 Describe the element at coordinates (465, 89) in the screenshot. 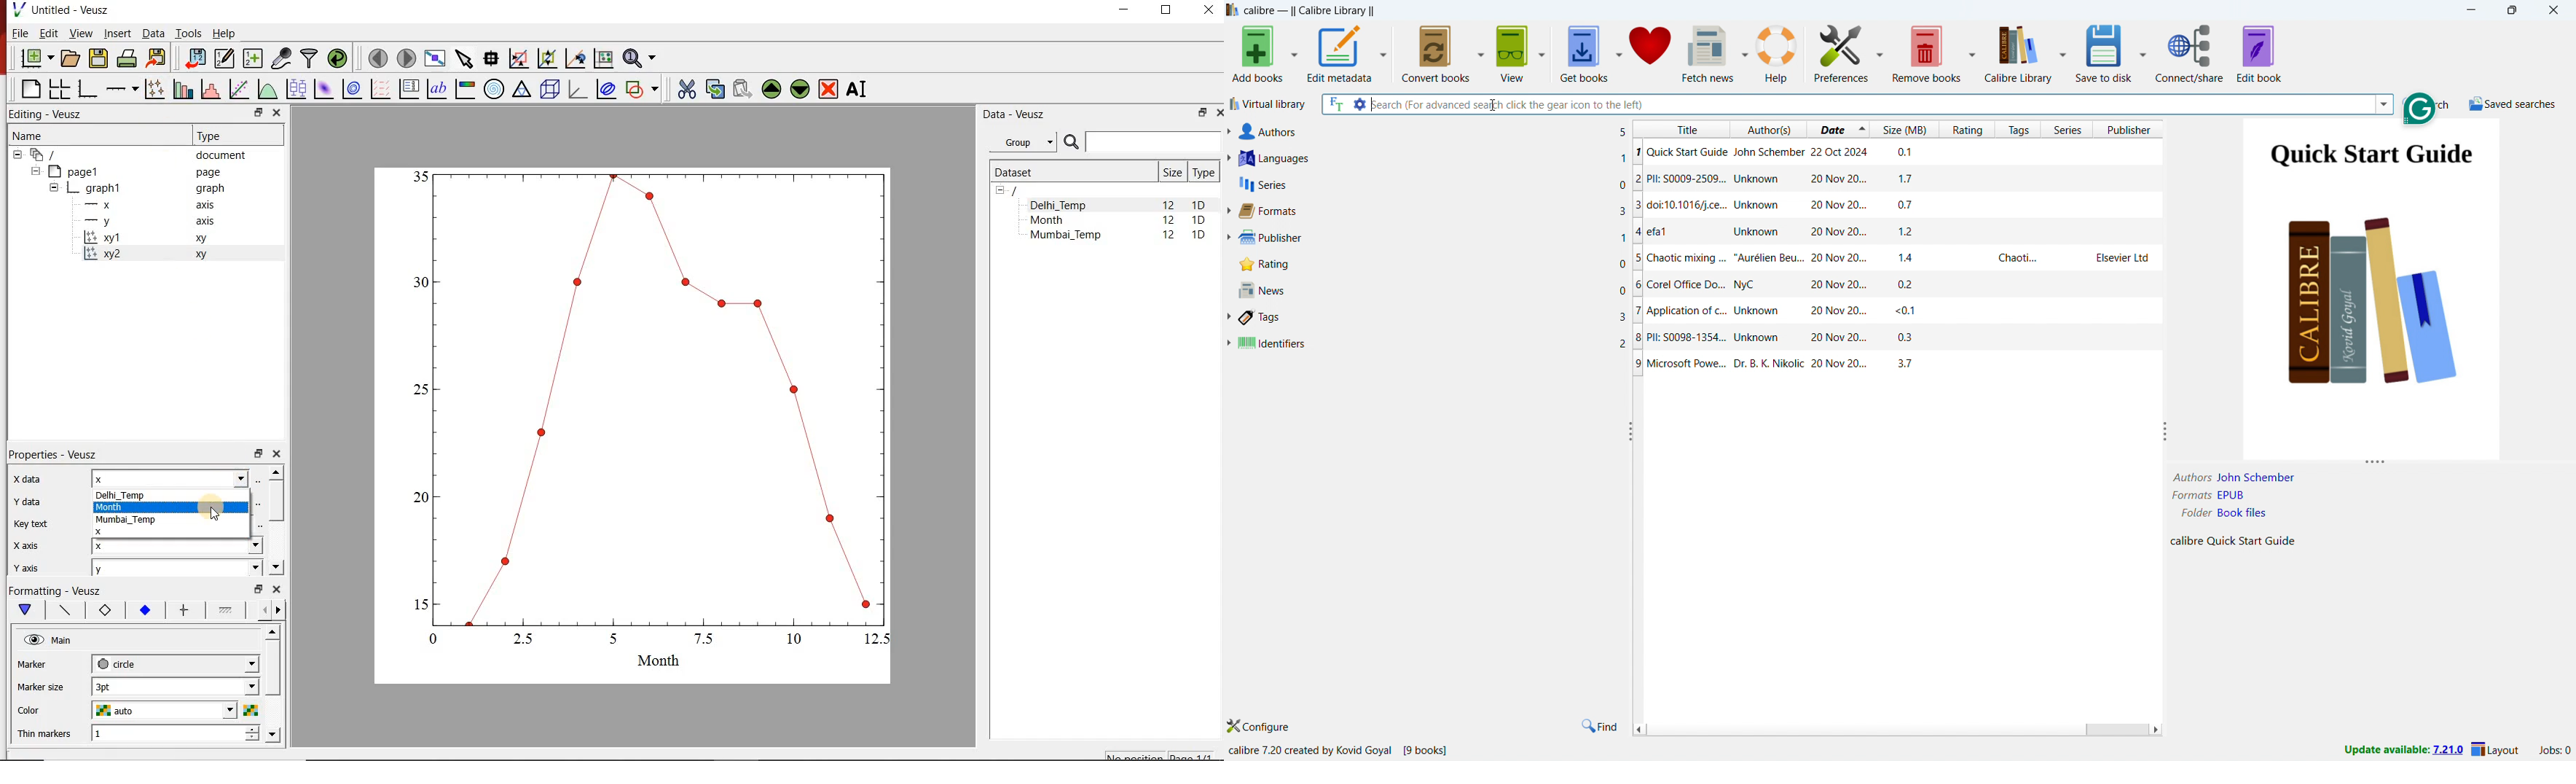

I see `image color bar` at that location.